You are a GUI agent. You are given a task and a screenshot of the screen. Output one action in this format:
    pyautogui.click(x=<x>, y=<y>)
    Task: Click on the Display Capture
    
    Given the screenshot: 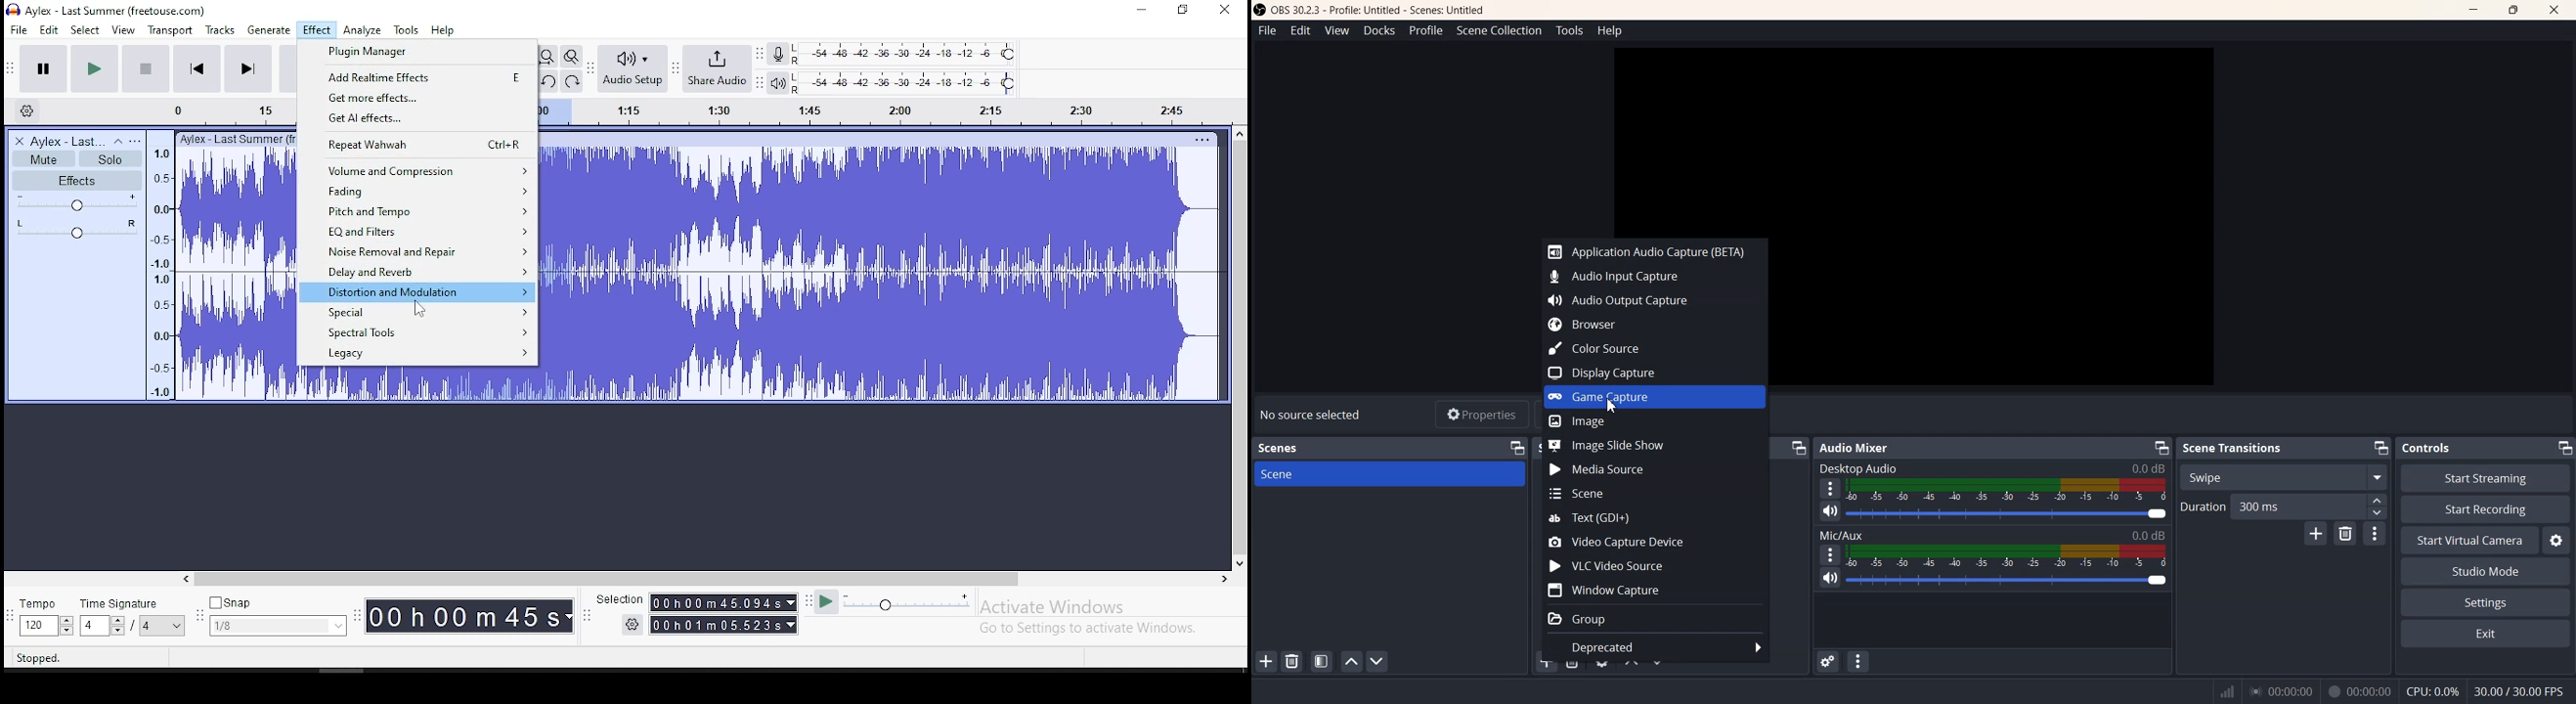 What is the action you would take?
    pyautogui.click(x=1647, y=373)
    